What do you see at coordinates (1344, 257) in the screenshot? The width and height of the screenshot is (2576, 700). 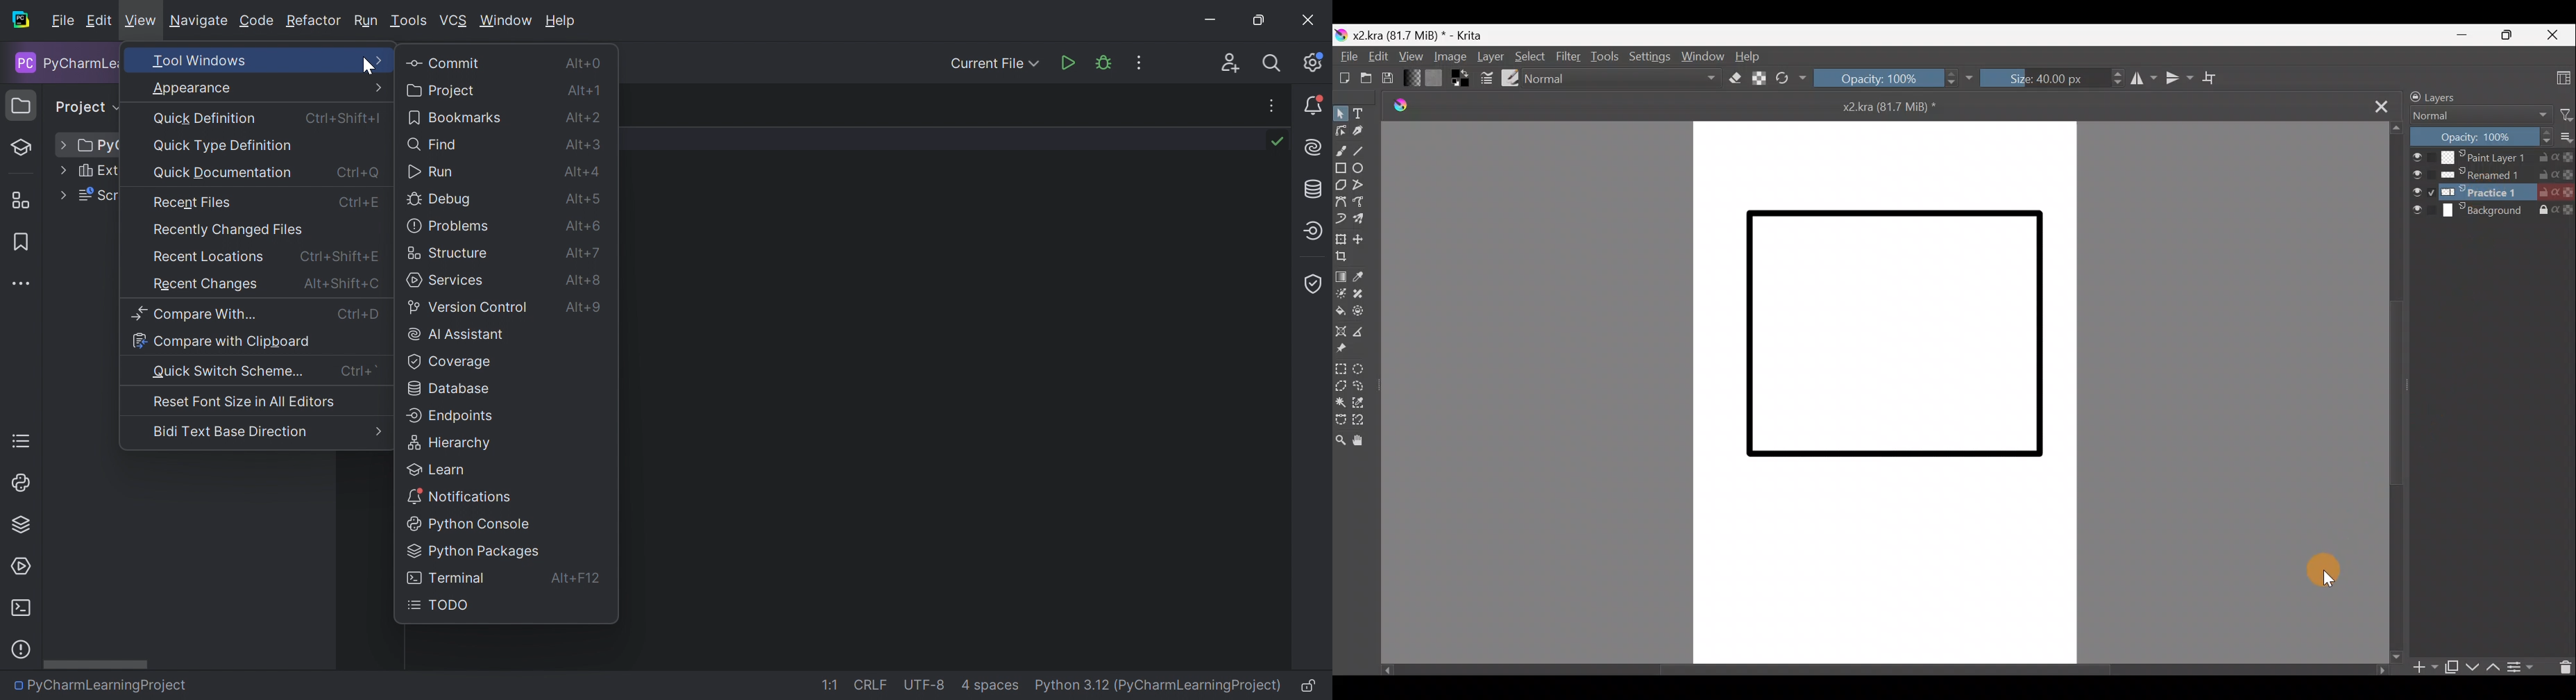 I see `Crop image to an area` at bounding box center [1344, 257].